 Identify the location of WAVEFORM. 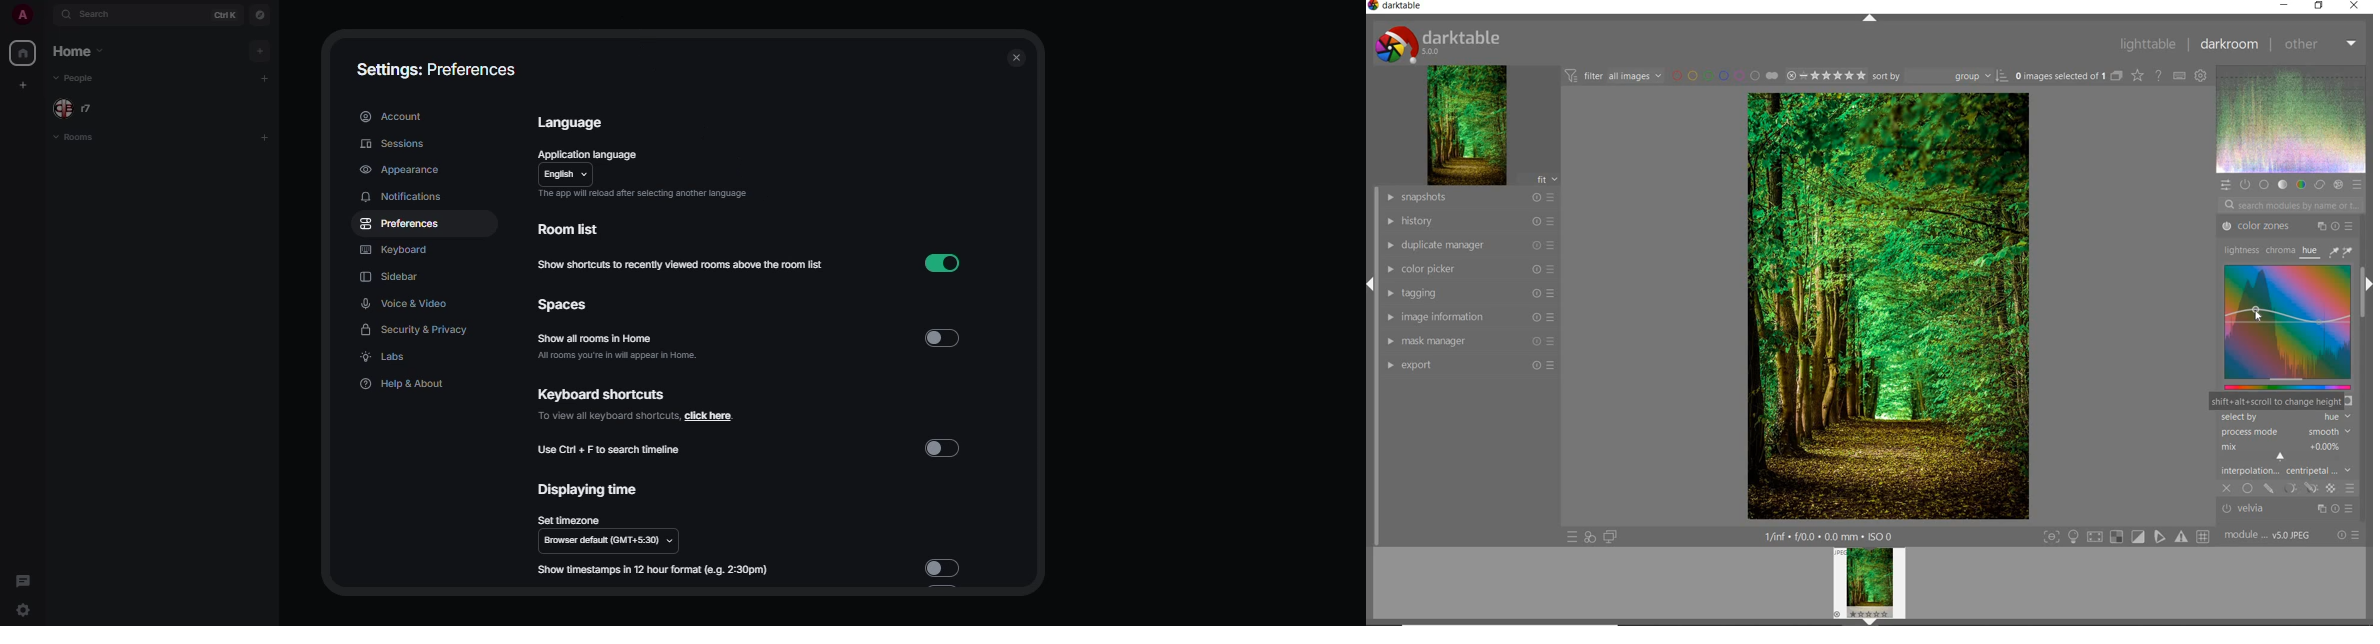
(2292, 119).